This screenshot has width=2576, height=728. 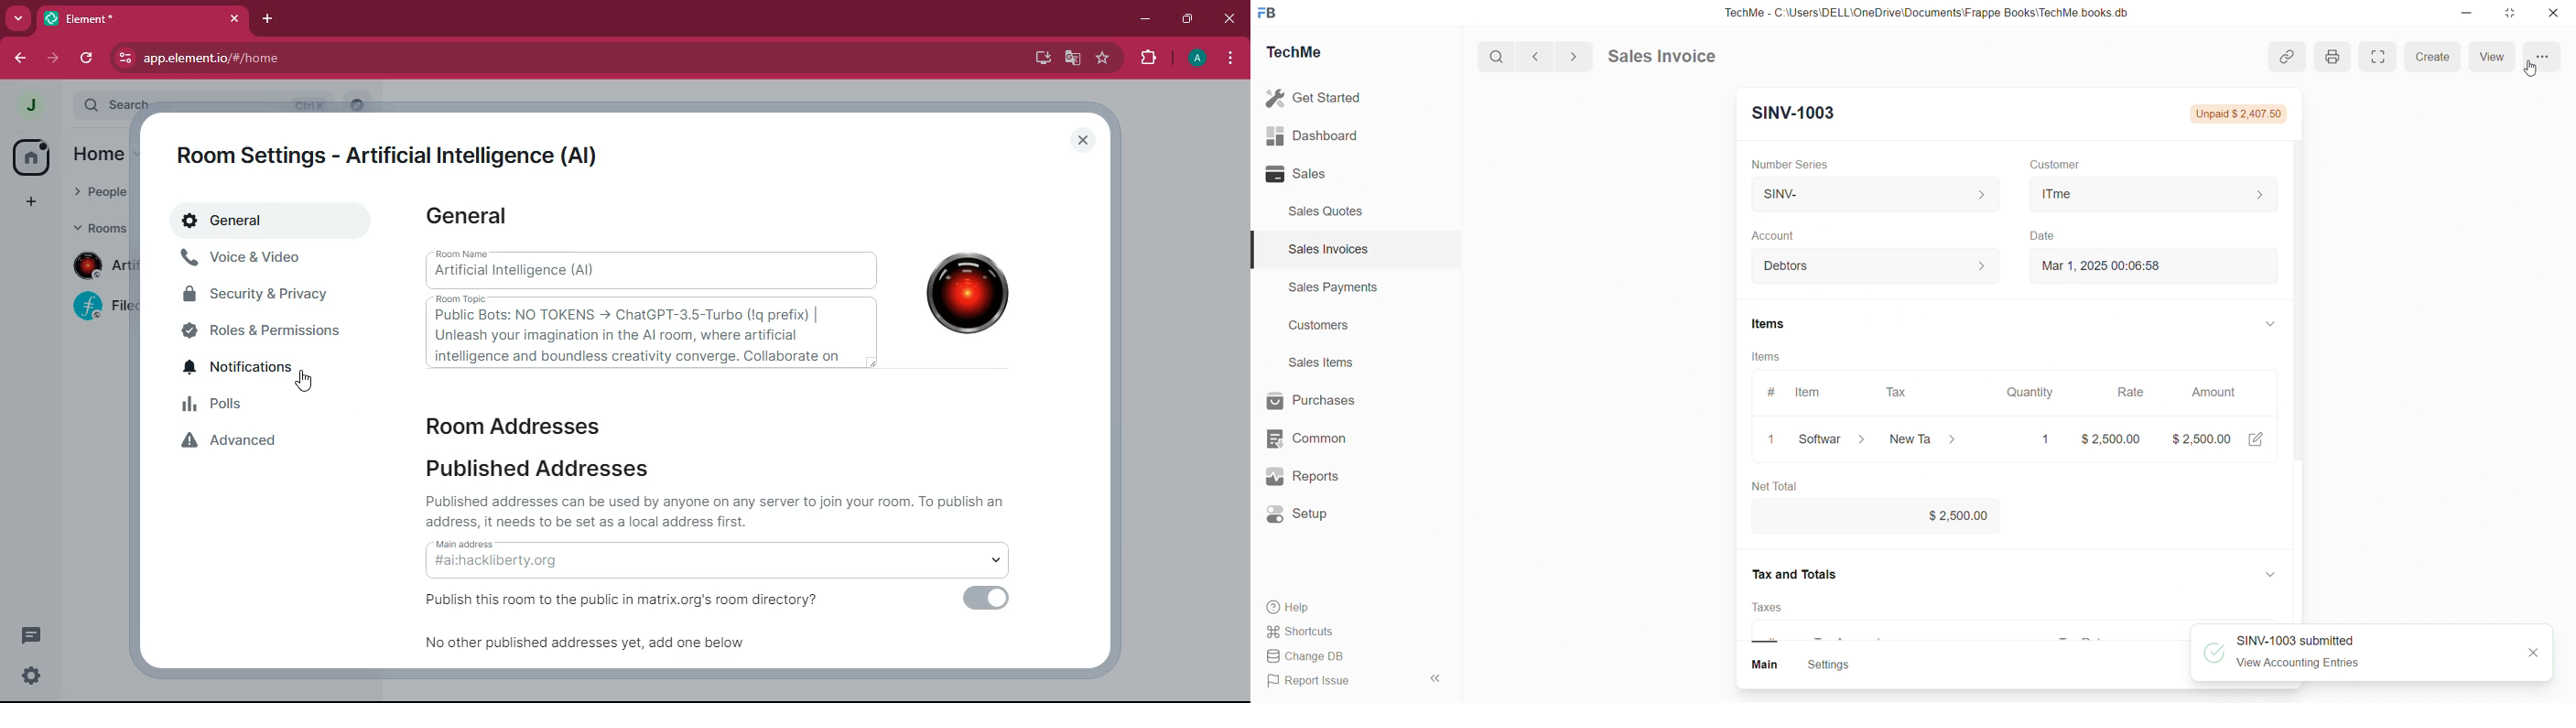 I want to click on Cursor, so click(x=2543, y=67).